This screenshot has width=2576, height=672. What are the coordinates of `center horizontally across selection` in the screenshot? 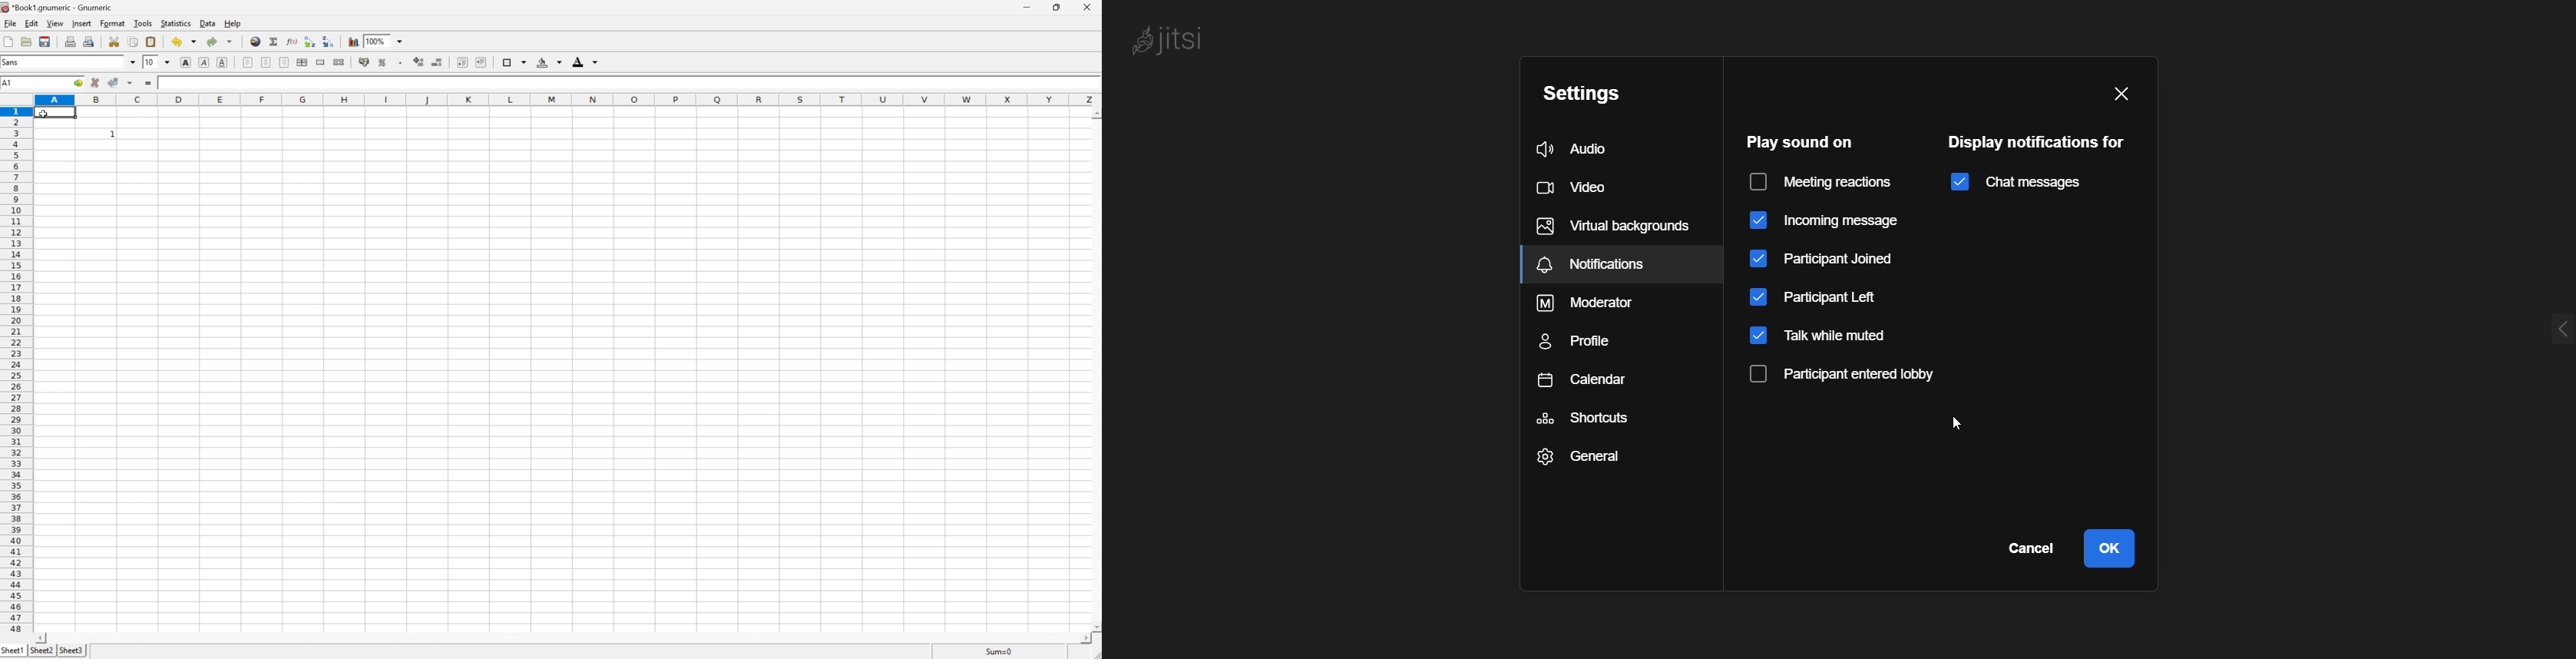 It's located at (301, 62).